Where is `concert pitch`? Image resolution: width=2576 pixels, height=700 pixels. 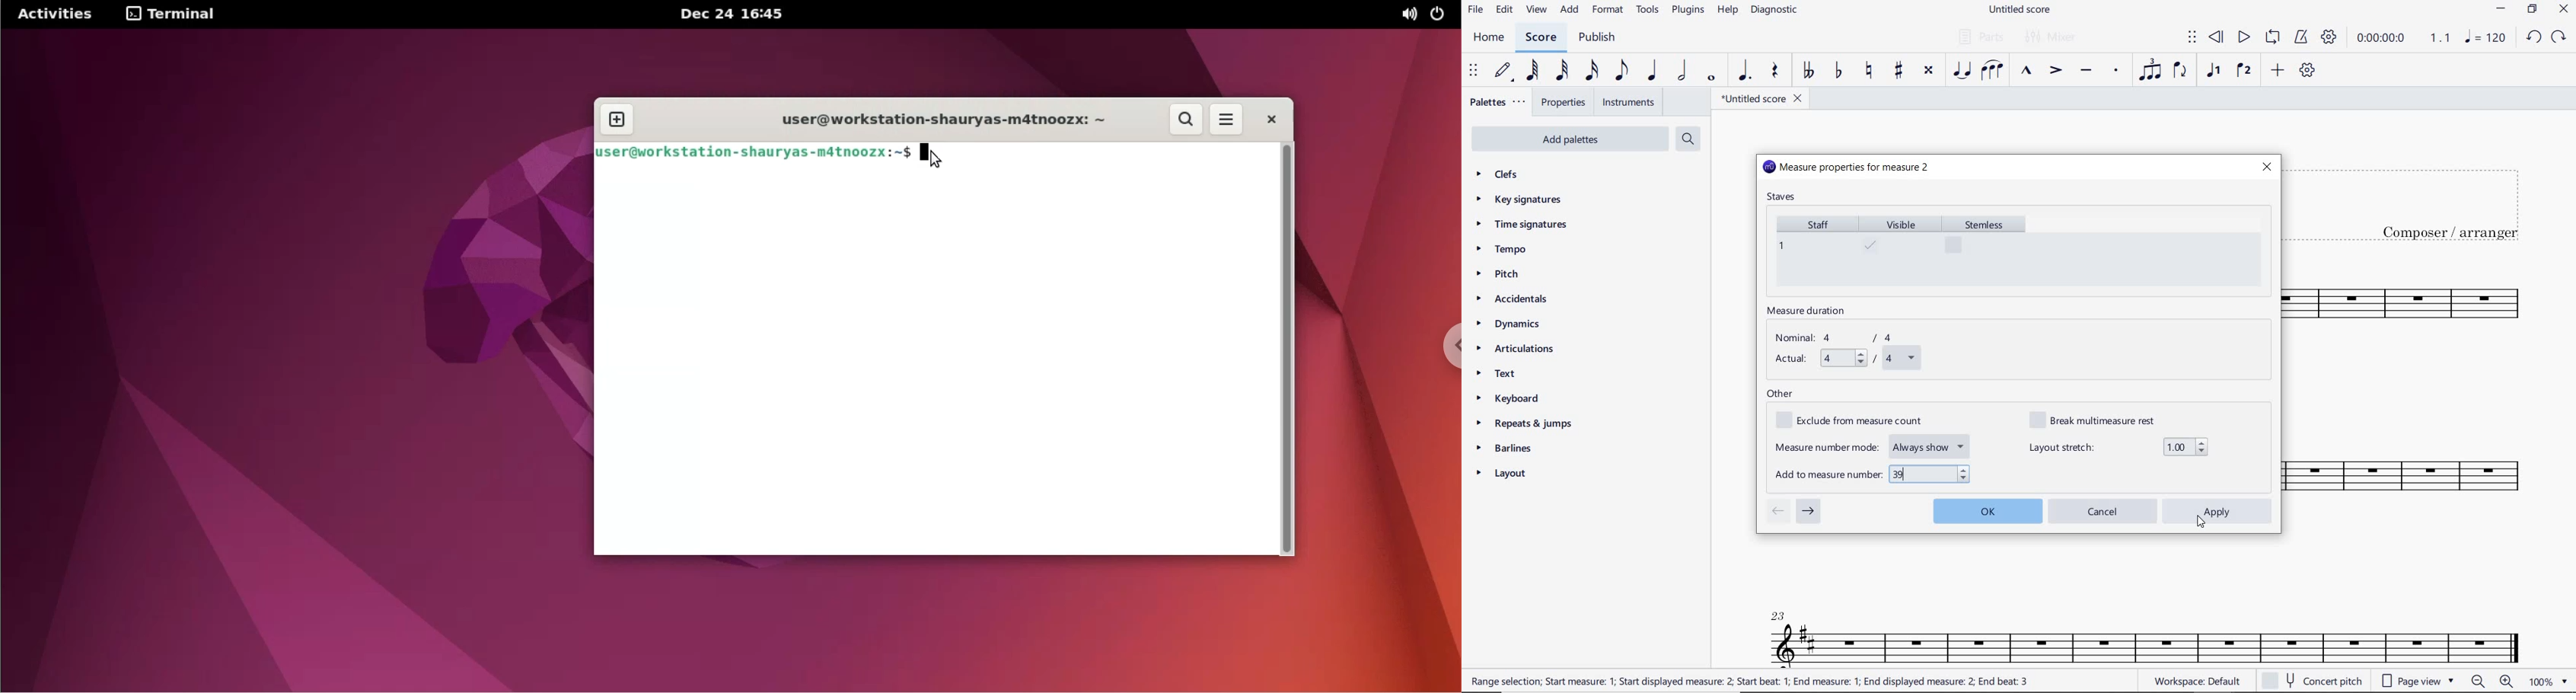
concert pitch is located at coordinates (2314, 681).